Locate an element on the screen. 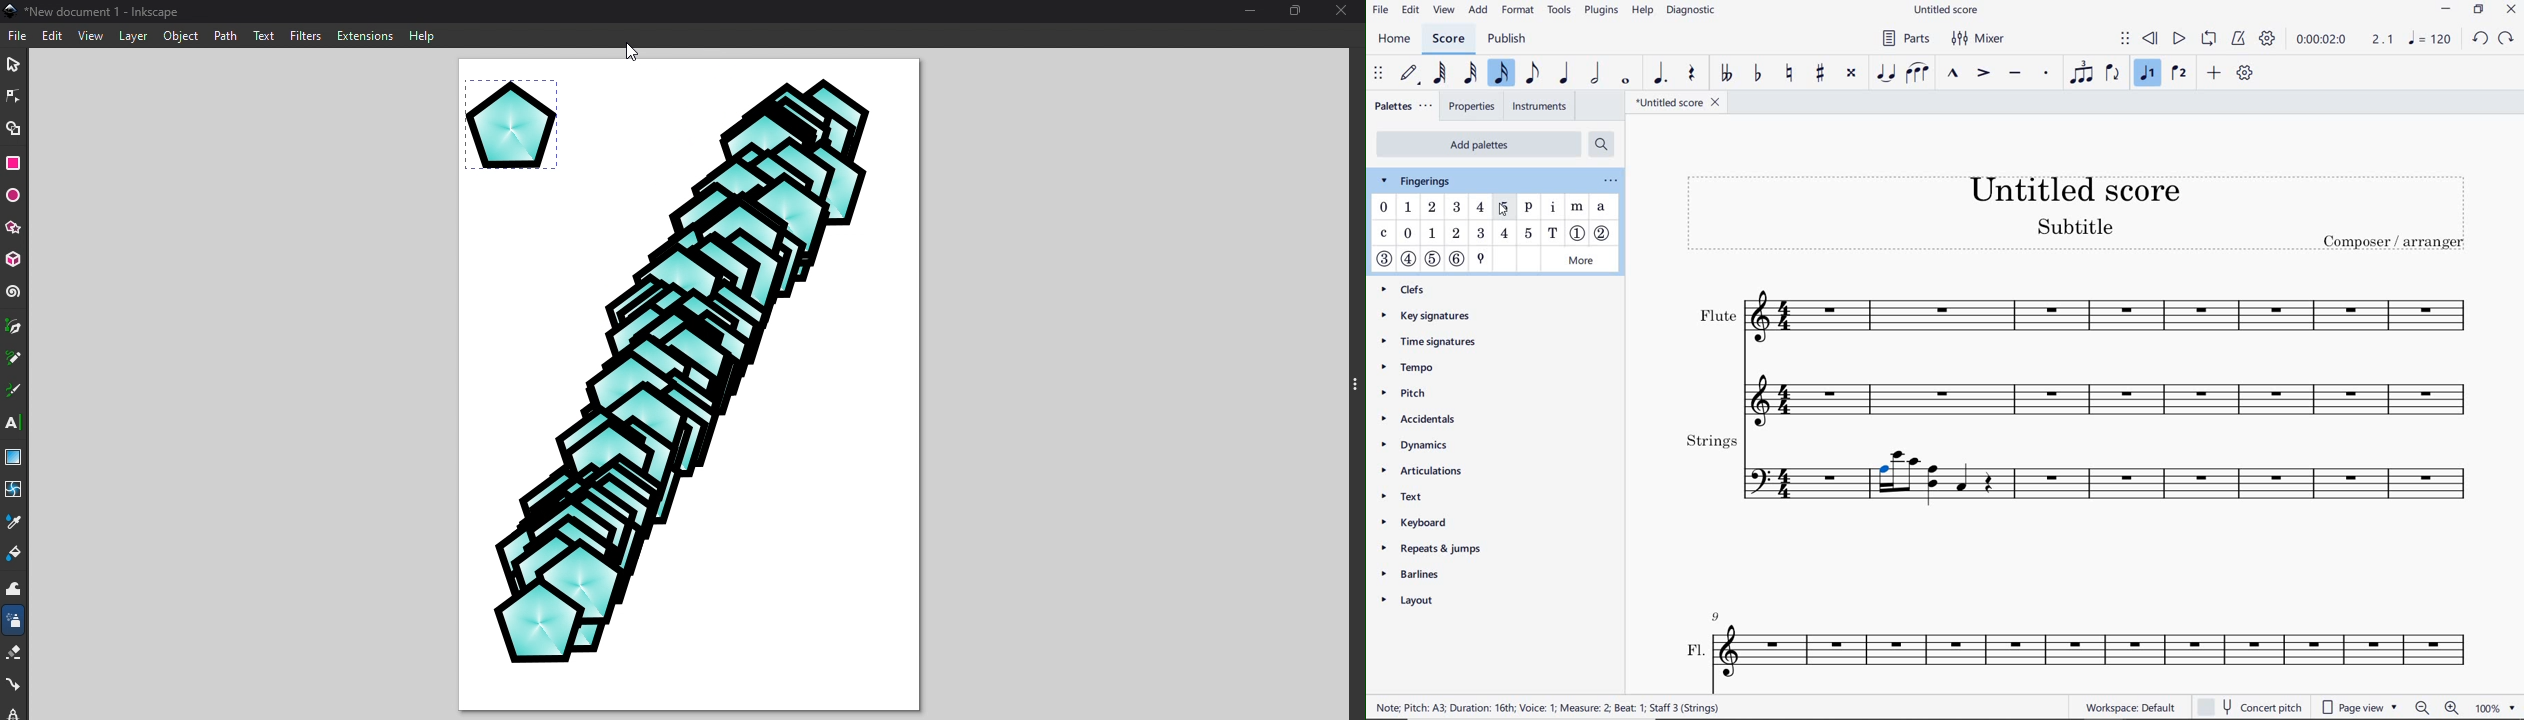  File name is located at coordinates (92, 10).